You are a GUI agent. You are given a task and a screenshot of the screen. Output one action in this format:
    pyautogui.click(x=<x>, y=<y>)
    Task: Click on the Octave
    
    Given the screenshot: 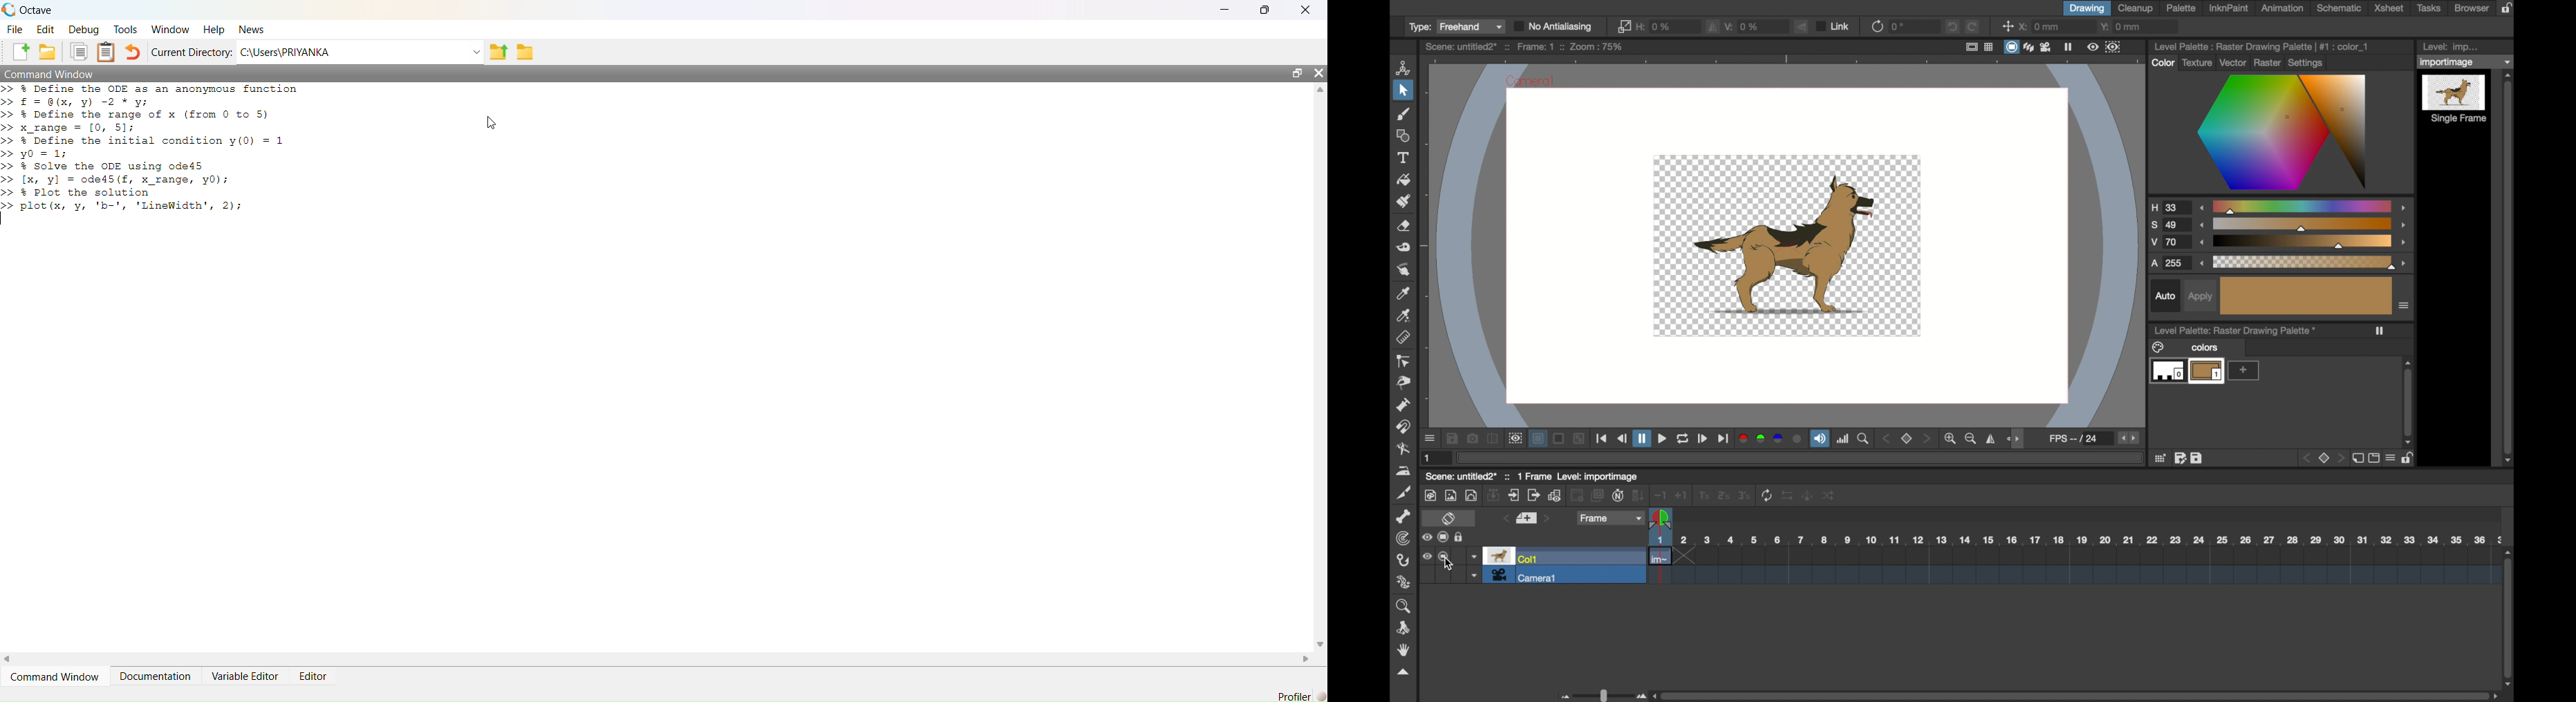 What is the action you would take?
    pyautogui.click(x=36, y=10)
    